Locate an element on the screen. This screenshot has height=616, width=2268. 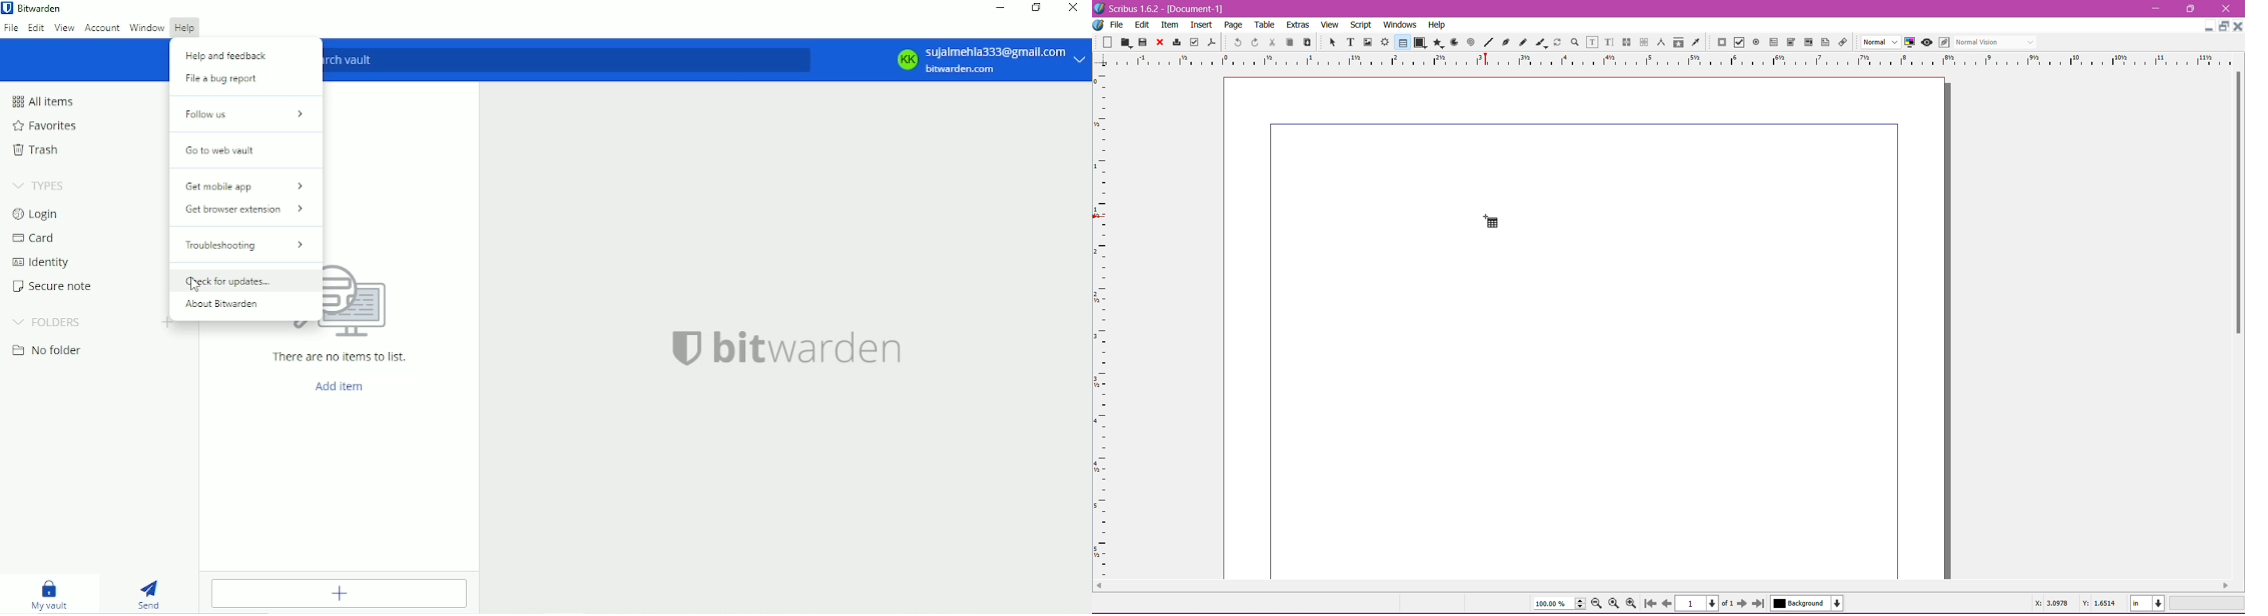
X: 3.0978 is located at coordinates (2051, 604).